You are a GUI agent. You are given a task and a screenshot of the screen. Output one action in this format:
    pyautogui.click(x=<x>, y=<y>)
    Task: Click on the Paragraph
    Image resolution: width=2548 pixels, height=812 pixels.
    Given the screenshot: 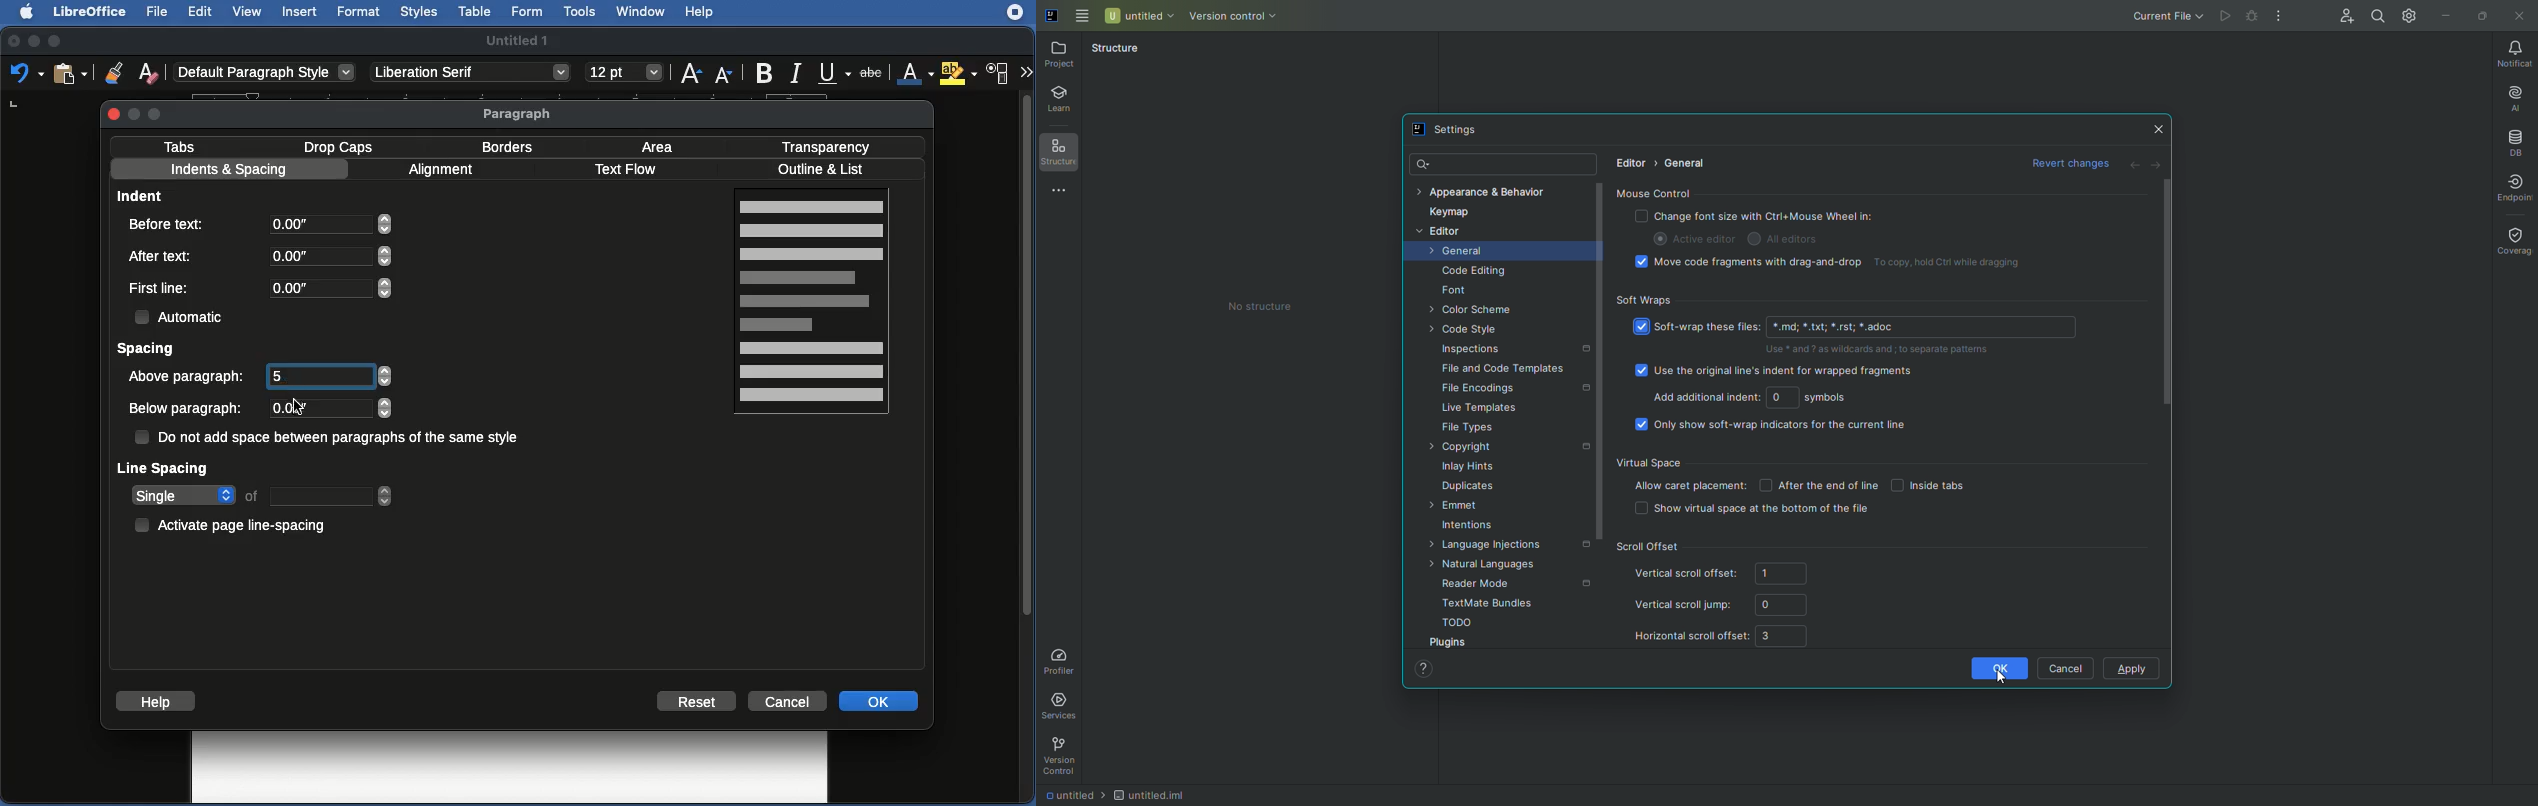 What is the action you would take?
    pyautogui.click(x=519, y=114)
    